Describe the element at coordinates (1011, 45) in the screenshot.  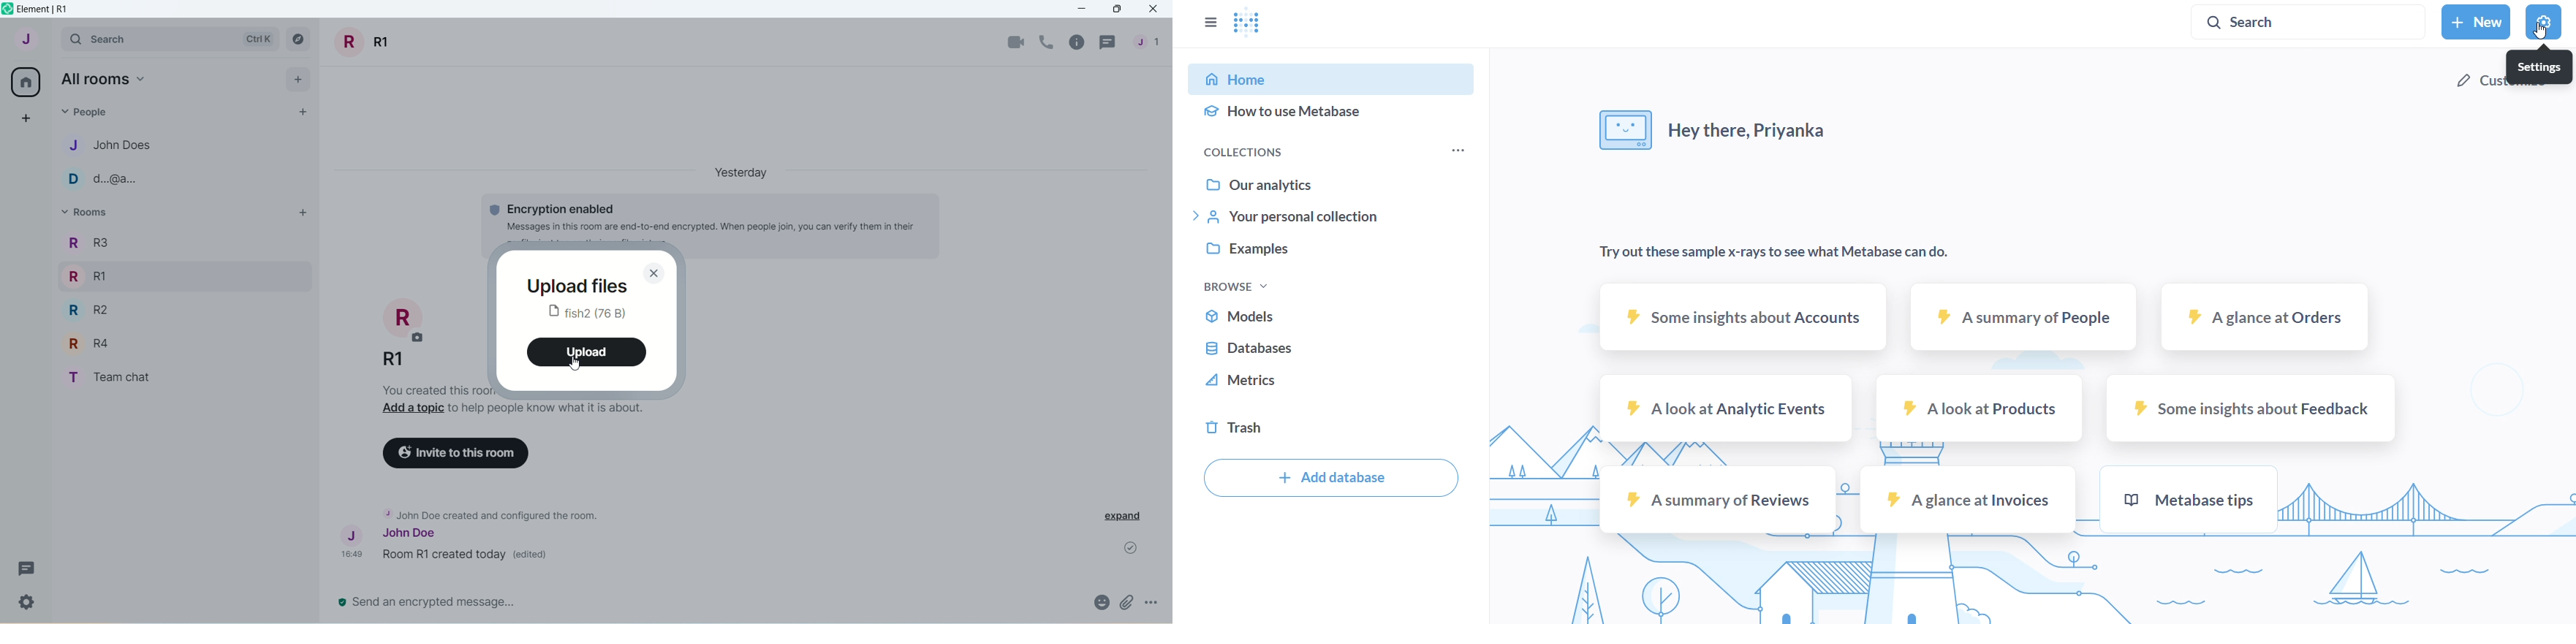
I see `video call` at that location.